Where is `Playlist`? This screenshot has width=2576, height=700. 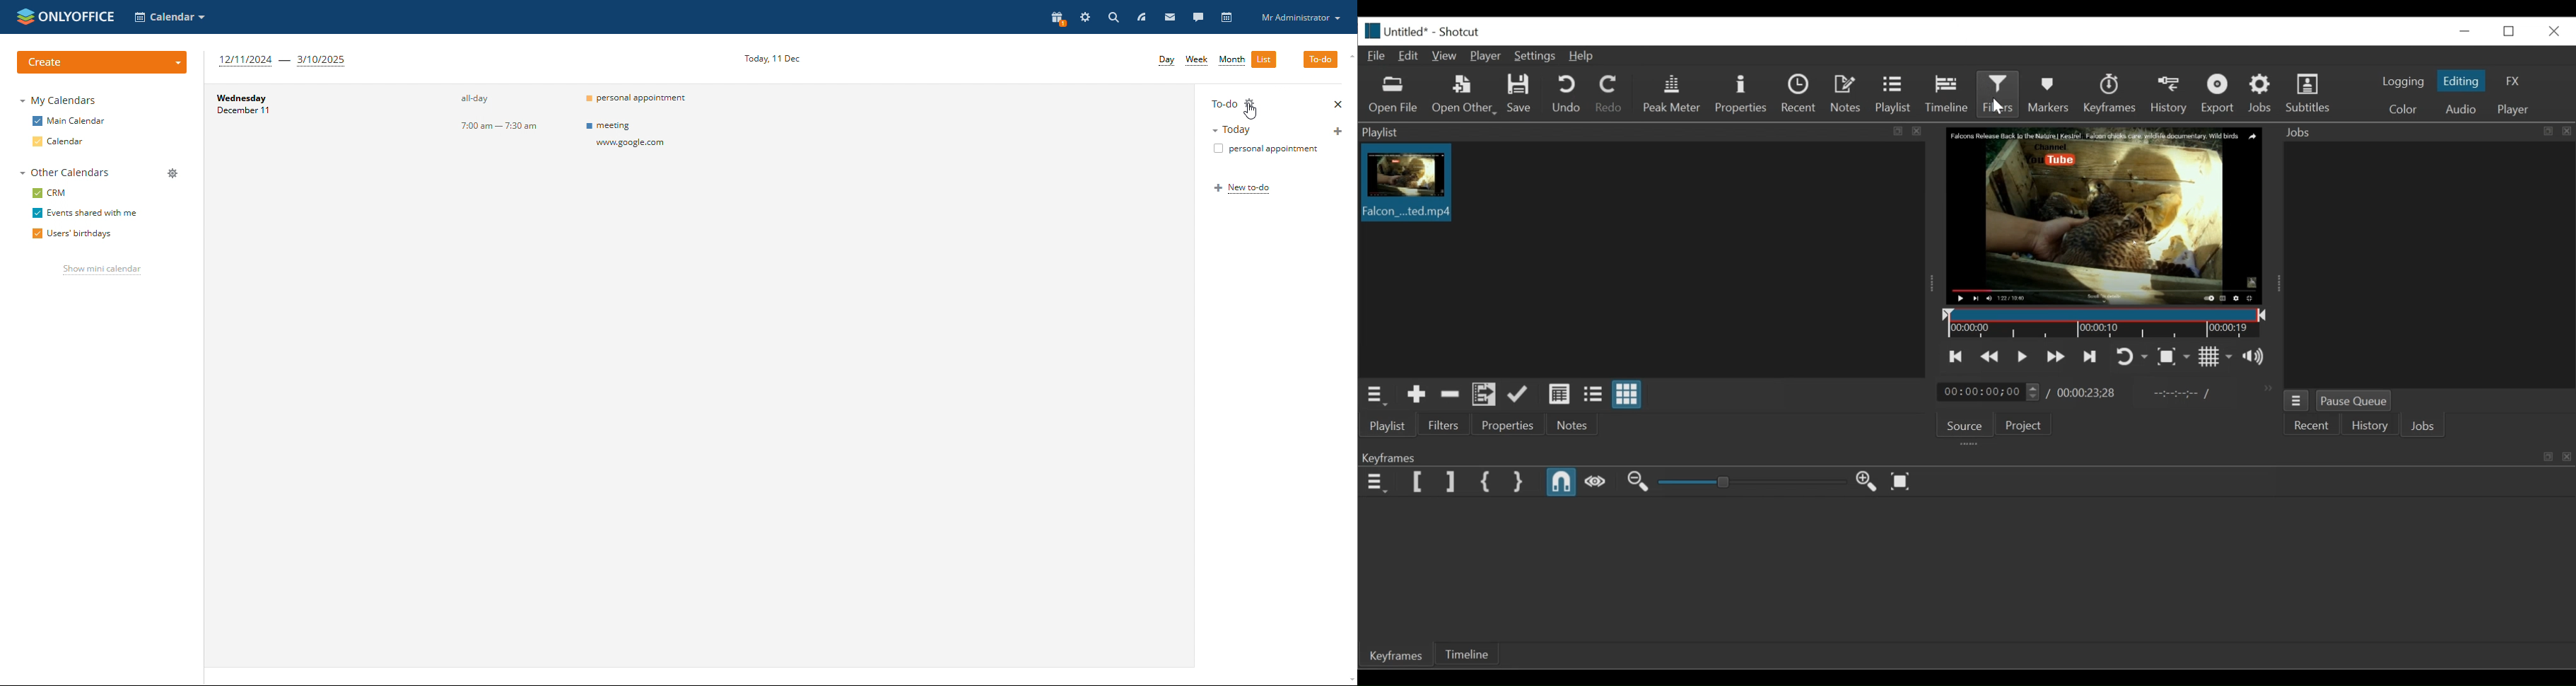
Playlist is located at coordinates (1893, 95).